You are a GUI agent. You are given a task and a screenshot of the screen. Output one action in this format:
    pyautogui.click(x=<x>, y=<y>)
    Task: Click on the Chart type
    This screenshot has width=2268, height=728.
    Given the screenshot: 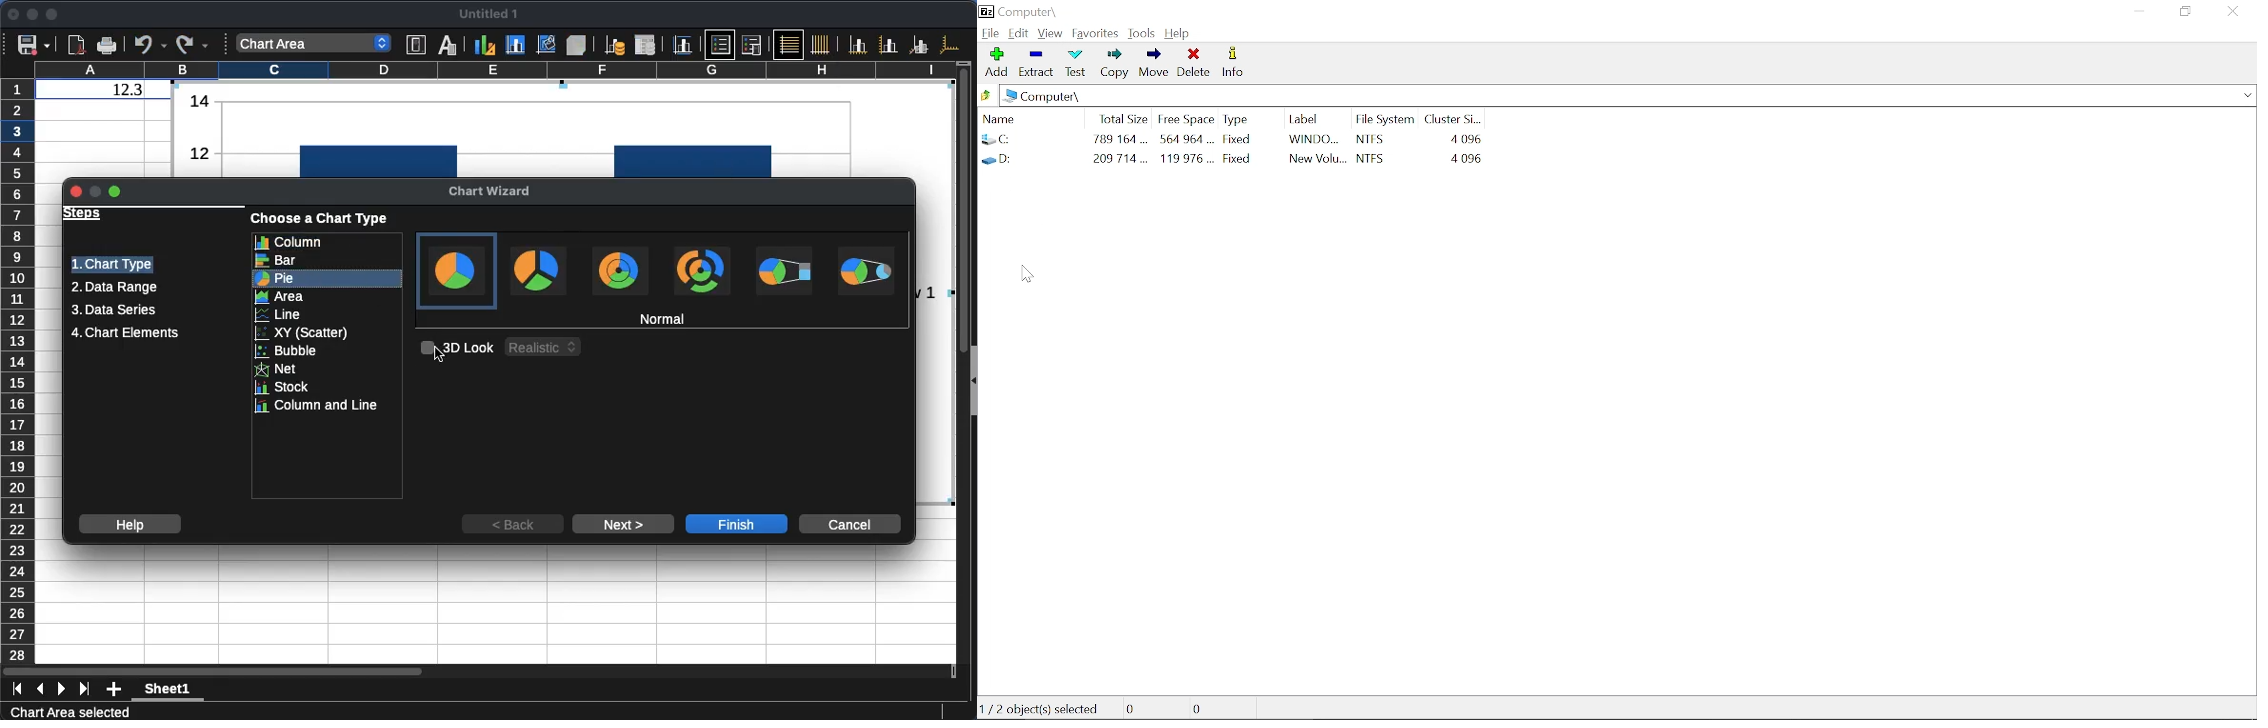 What is the action you would take?
    pyautogui.click(x=485, y=44)
    